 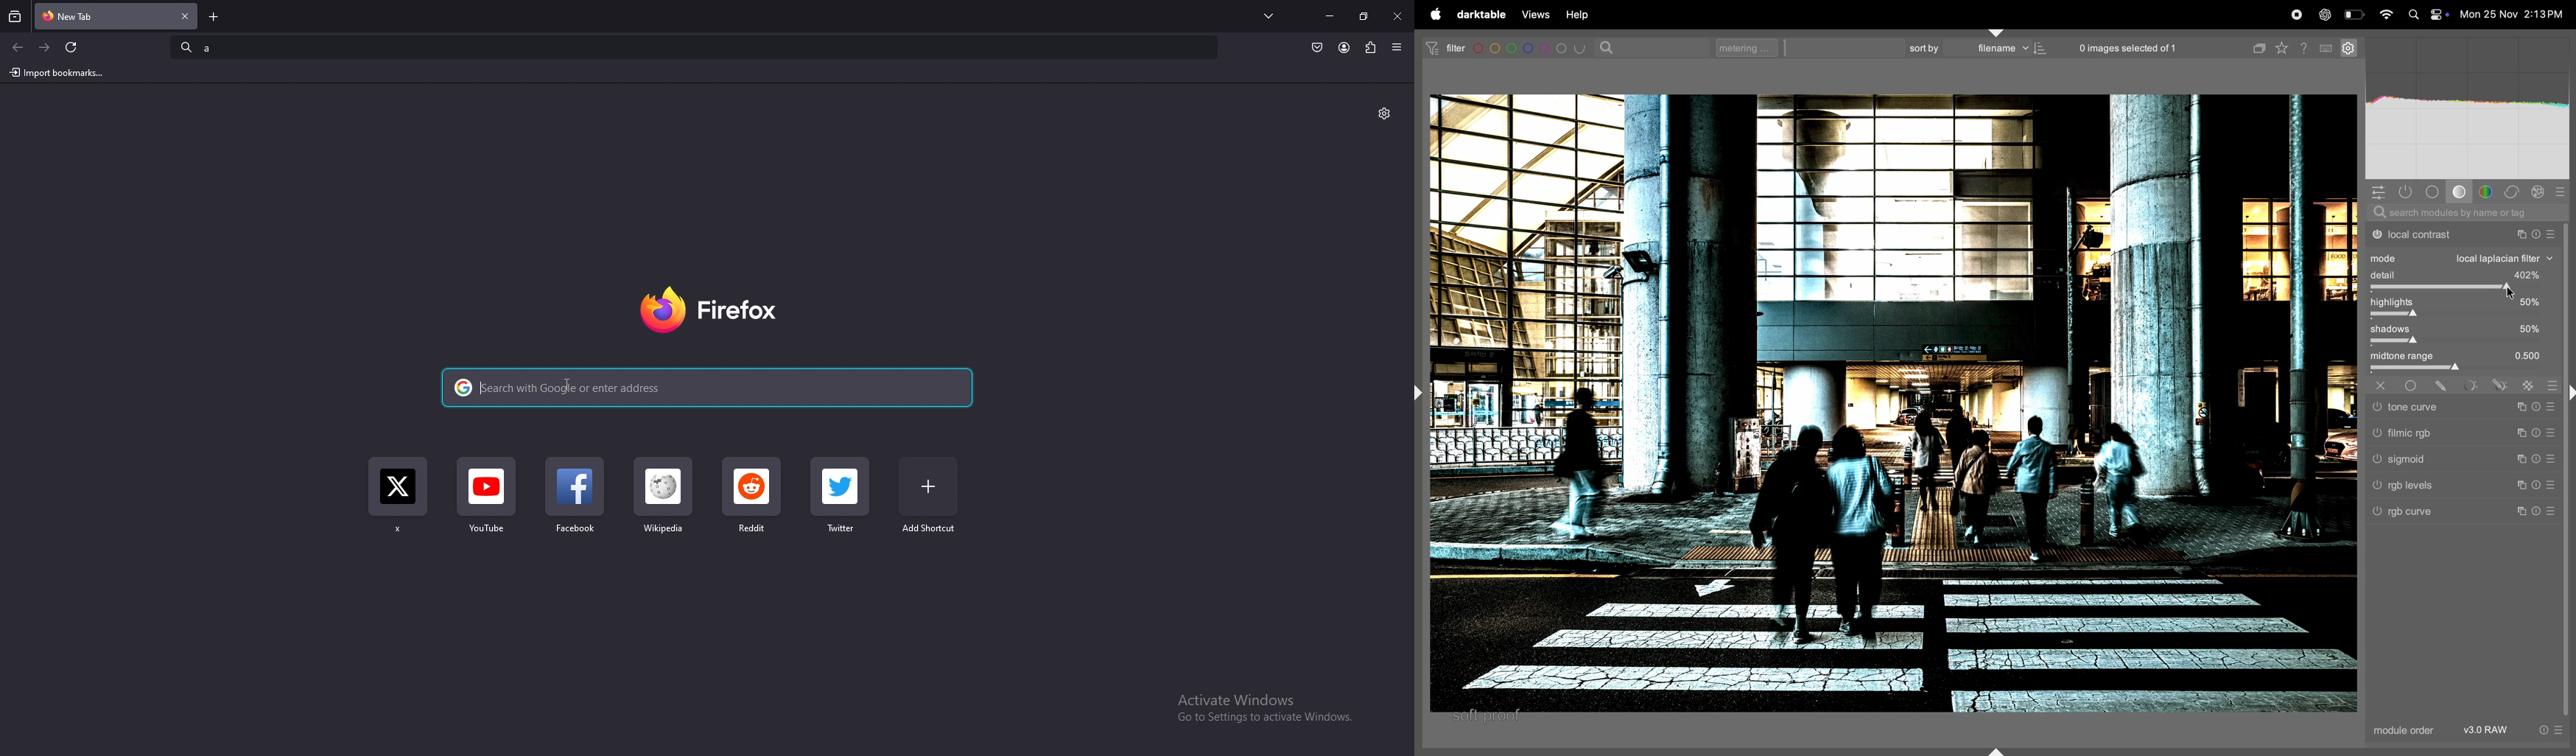 I want to click on search, so click(x=2462, y=214).